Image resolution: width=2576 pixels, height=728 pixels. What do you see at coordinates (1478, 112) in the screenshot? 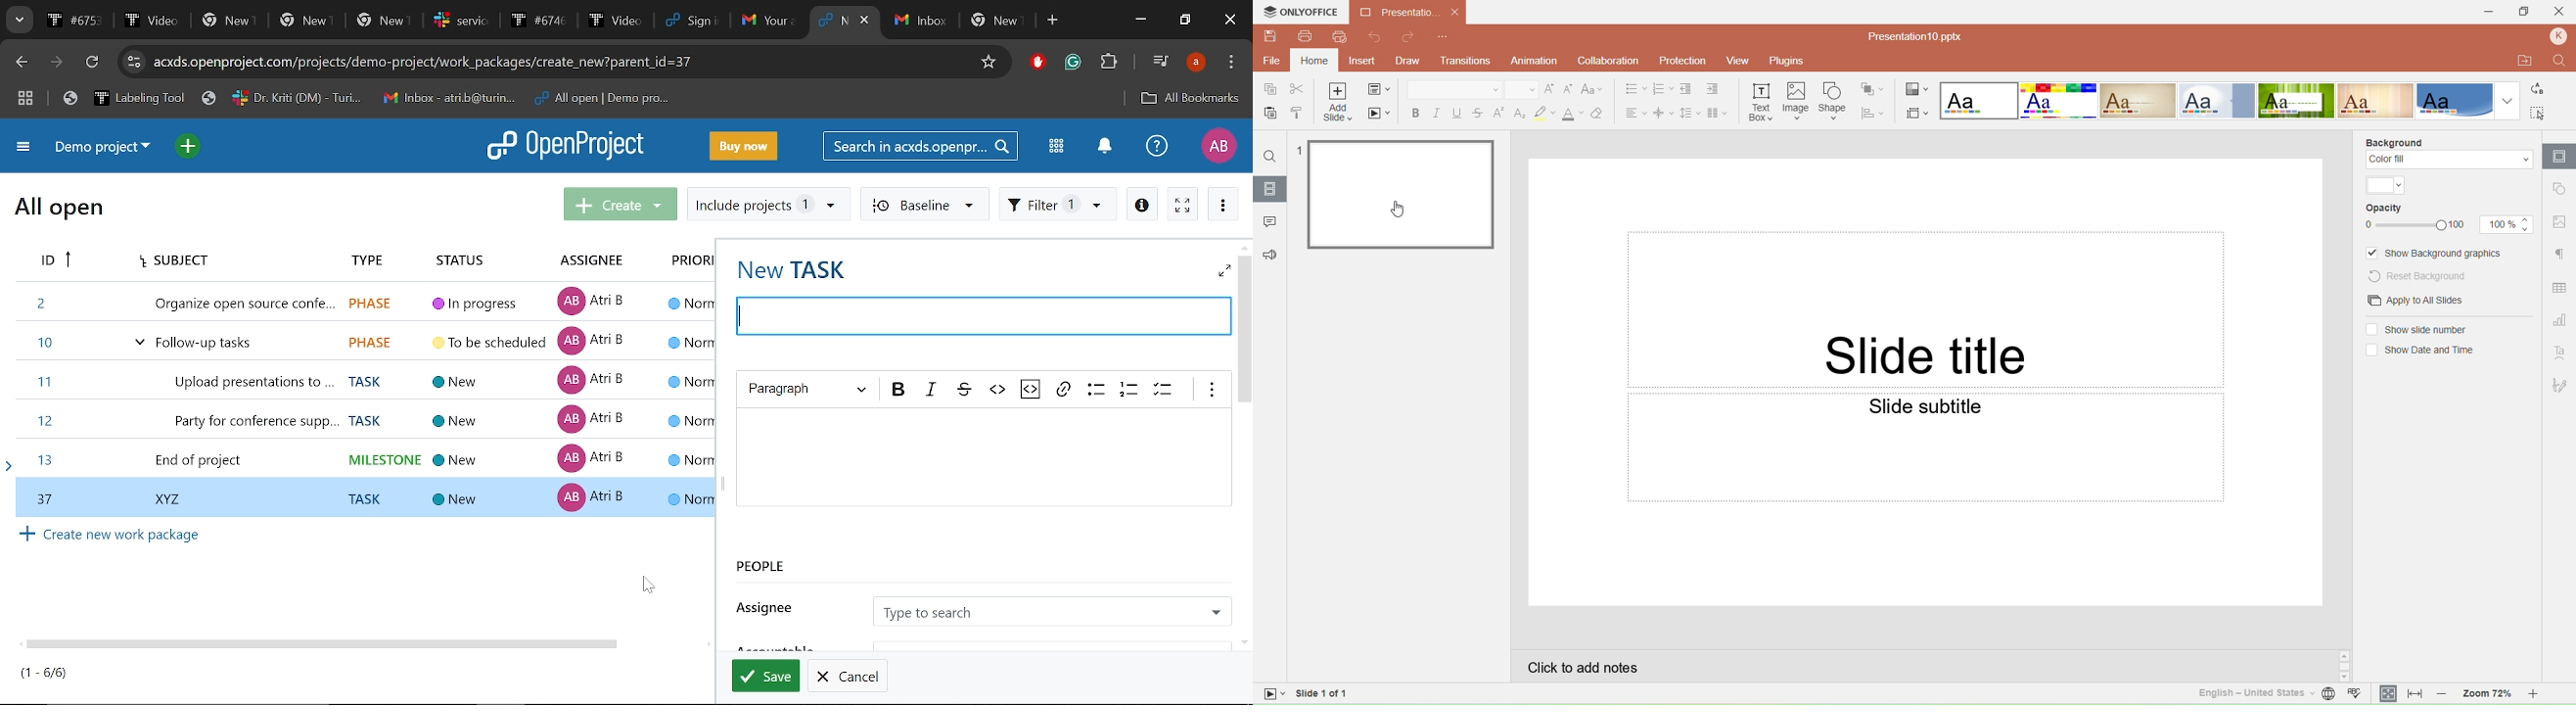
I see `Strike through` at bounding box center [1478, 112].